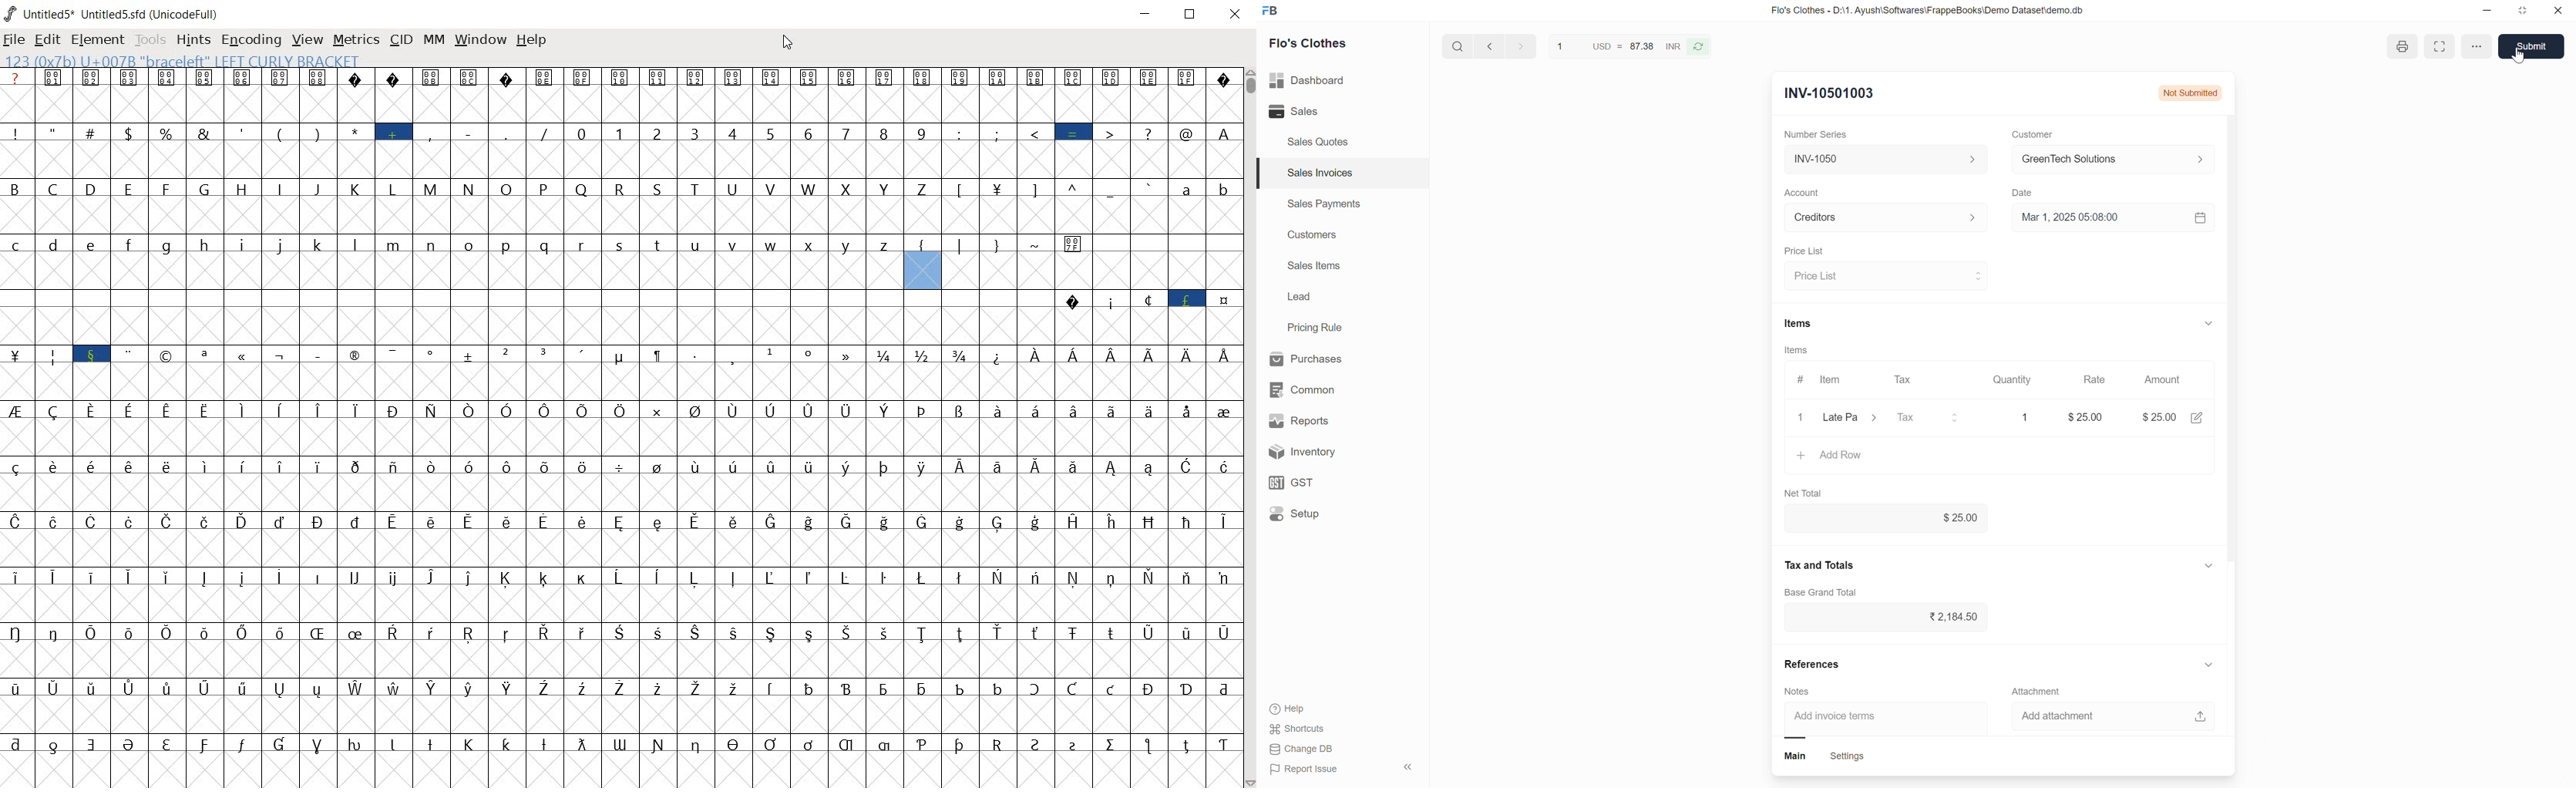  What do you see at coordinates (1796, 420) in the screenshot?
I see `close ` at bounding box center [1796, 420].